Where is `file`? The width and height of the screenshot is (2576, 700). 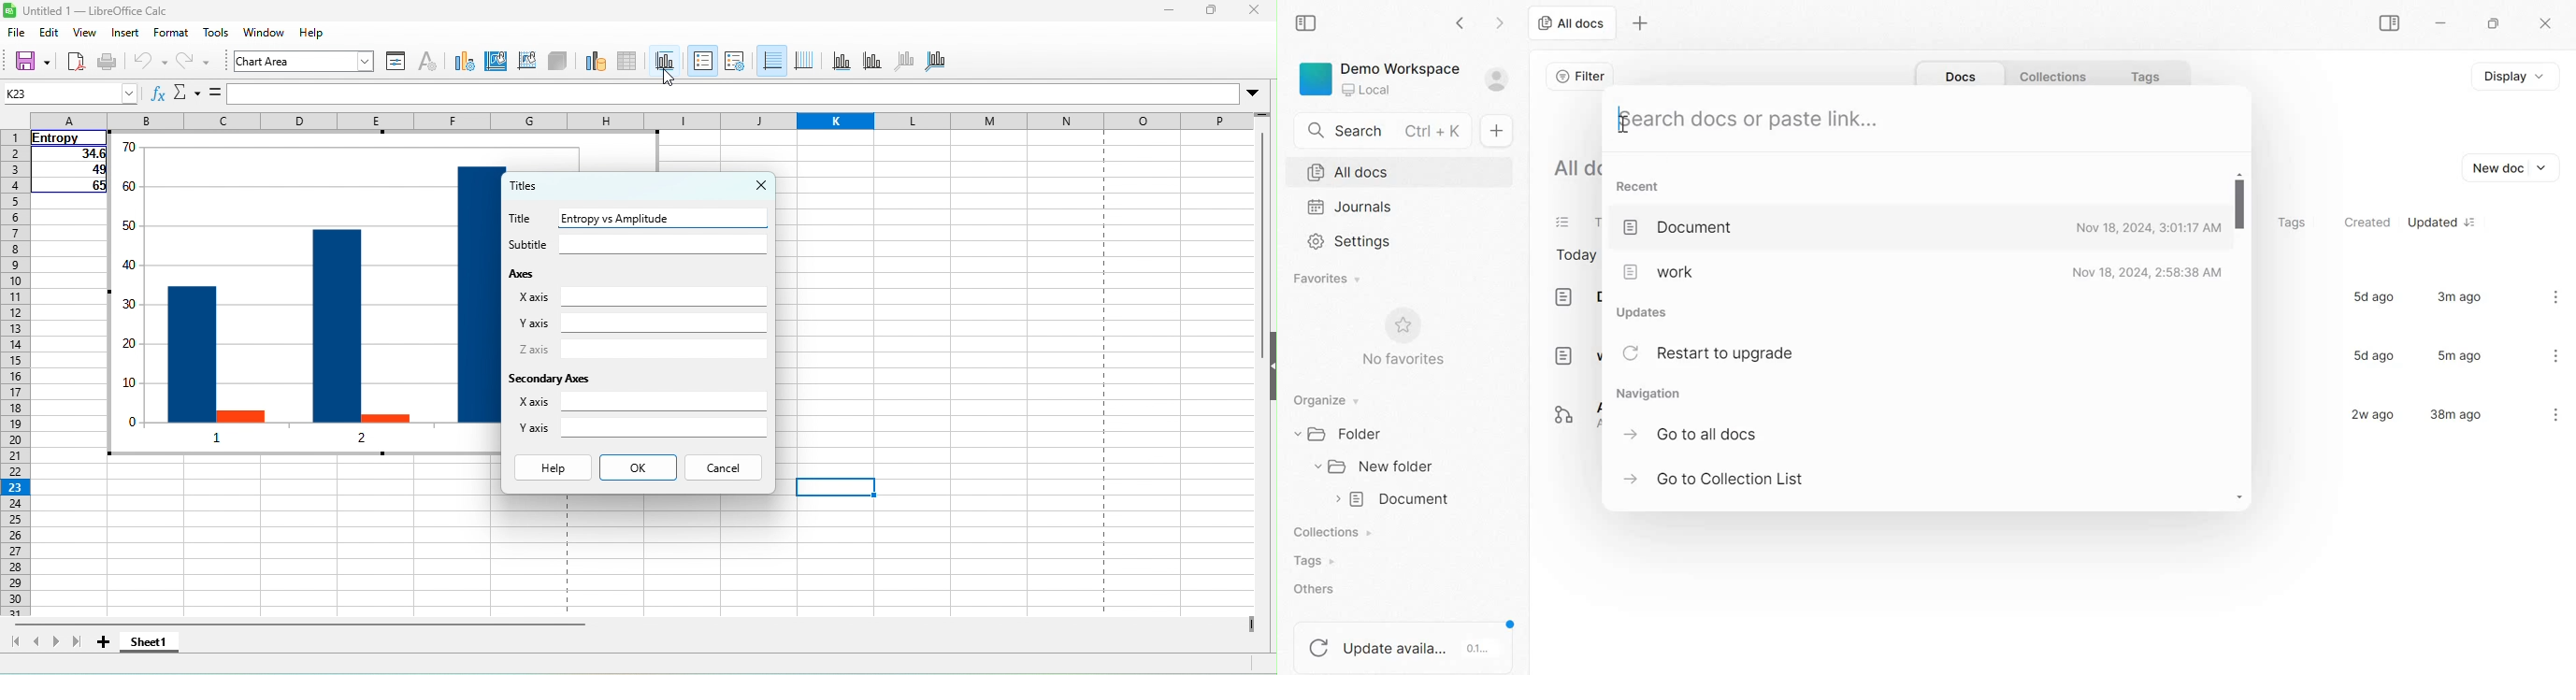
file is located at coordinates (18, 36).